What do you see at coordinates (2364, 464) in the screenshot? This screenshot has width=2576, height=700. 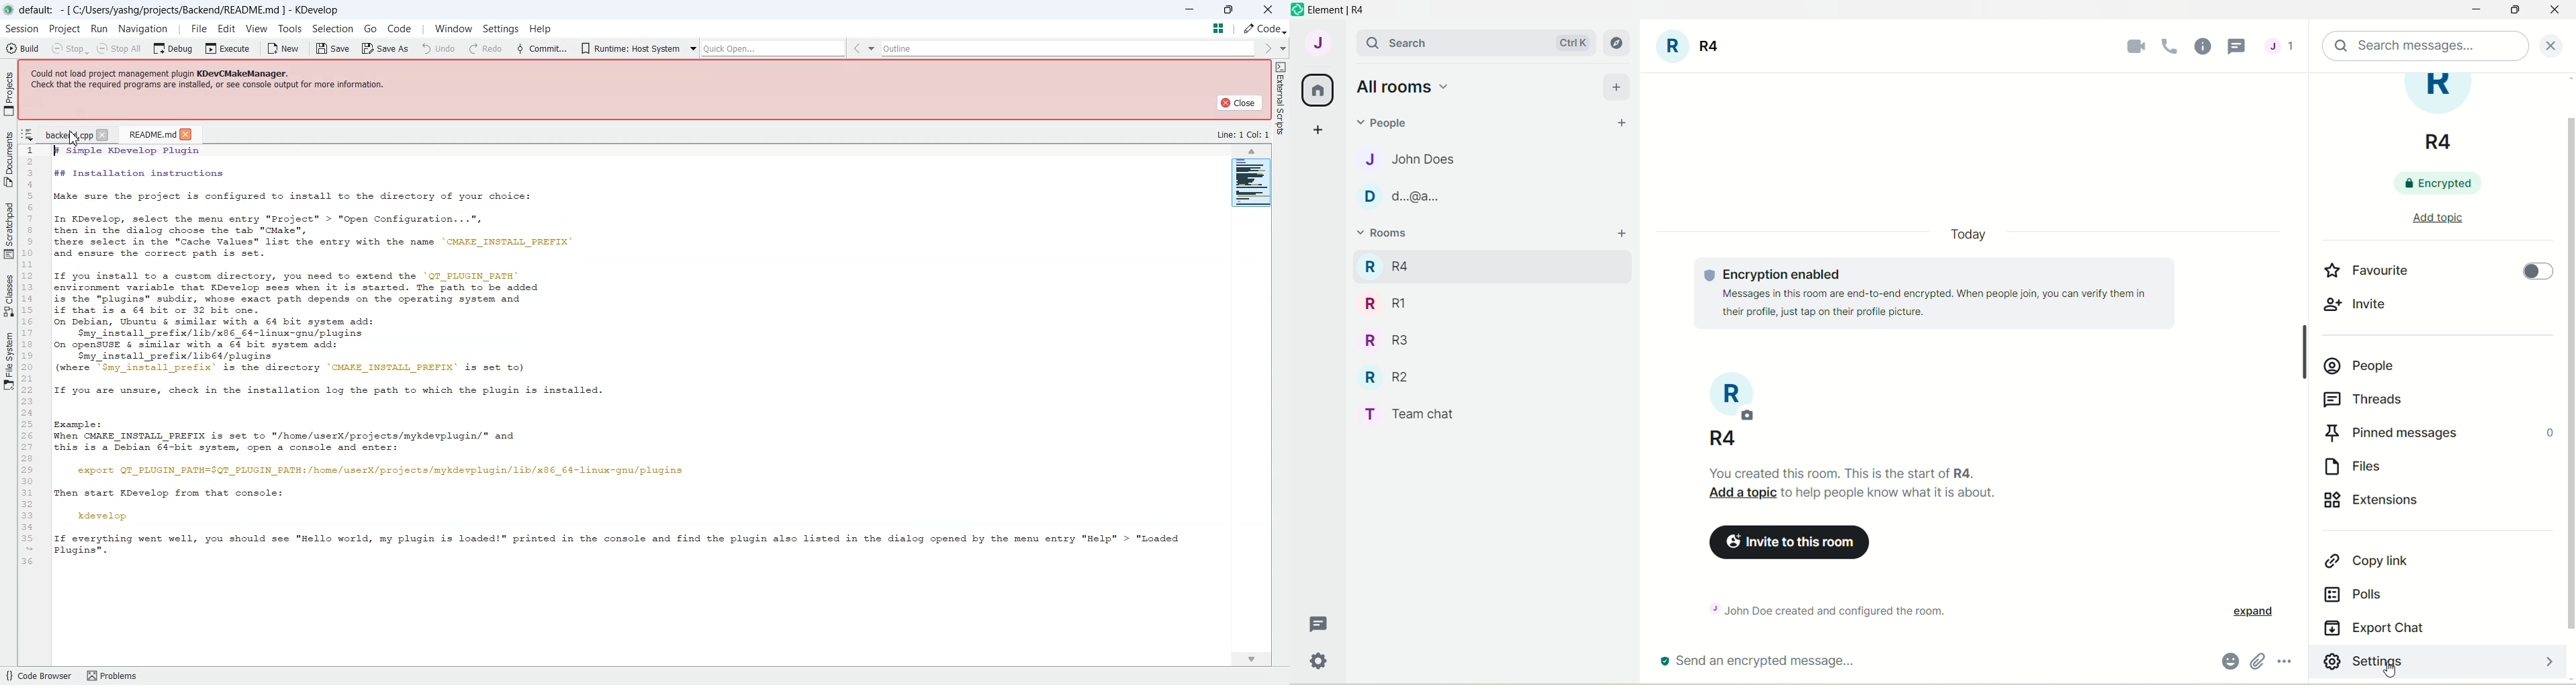 I see `files` at bounding box center [2364, 464].